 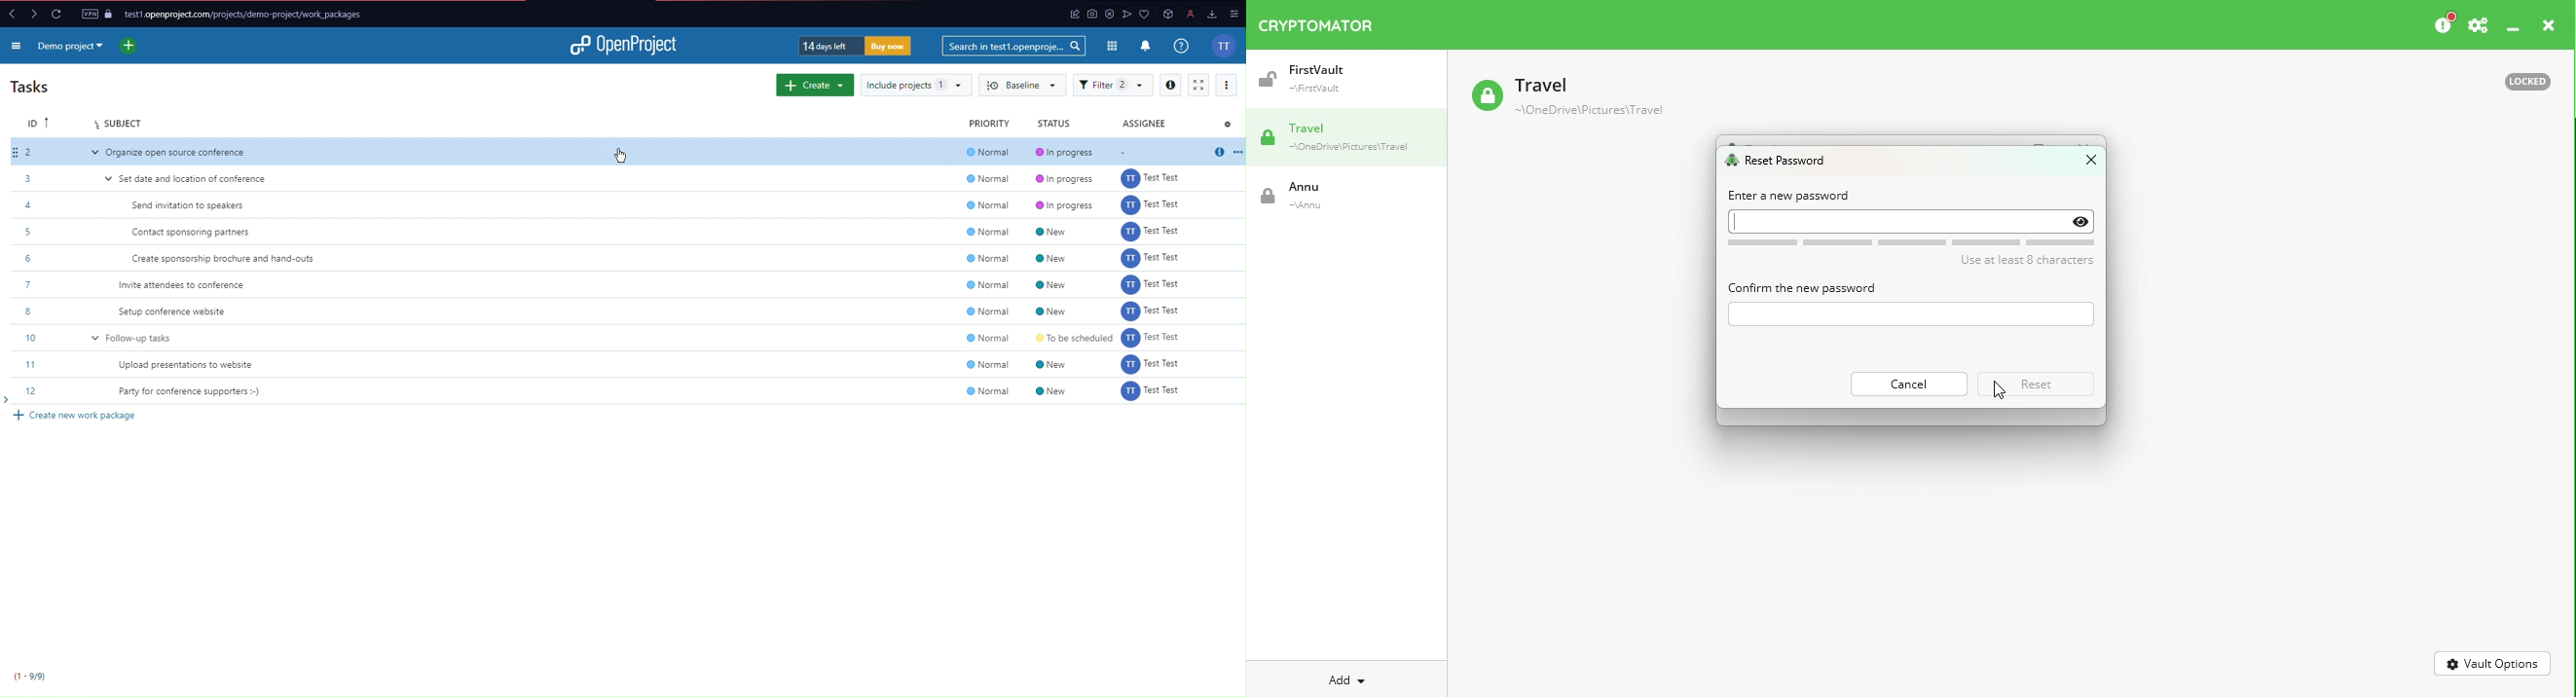 What do you see at coordinates (118, 121) in the screenshot?
I see `Subject` at bounding box center [118, 121].